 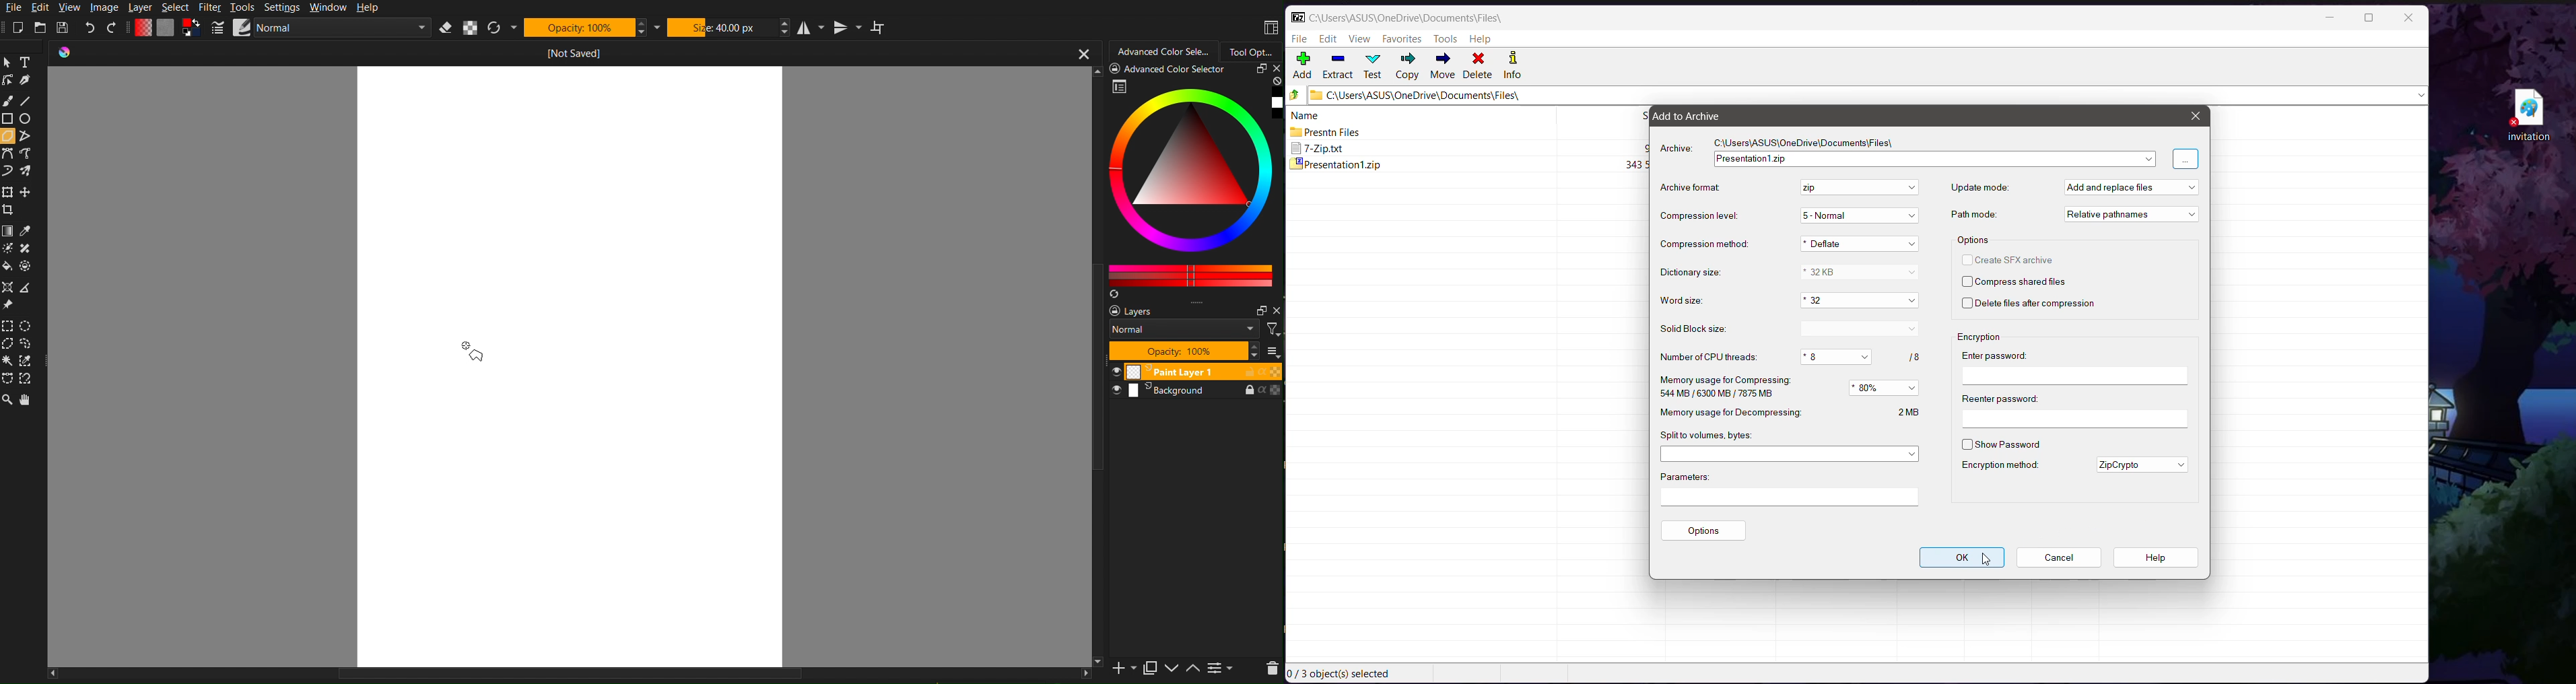 I want to click on Refresh, so click(x=495, y=28).